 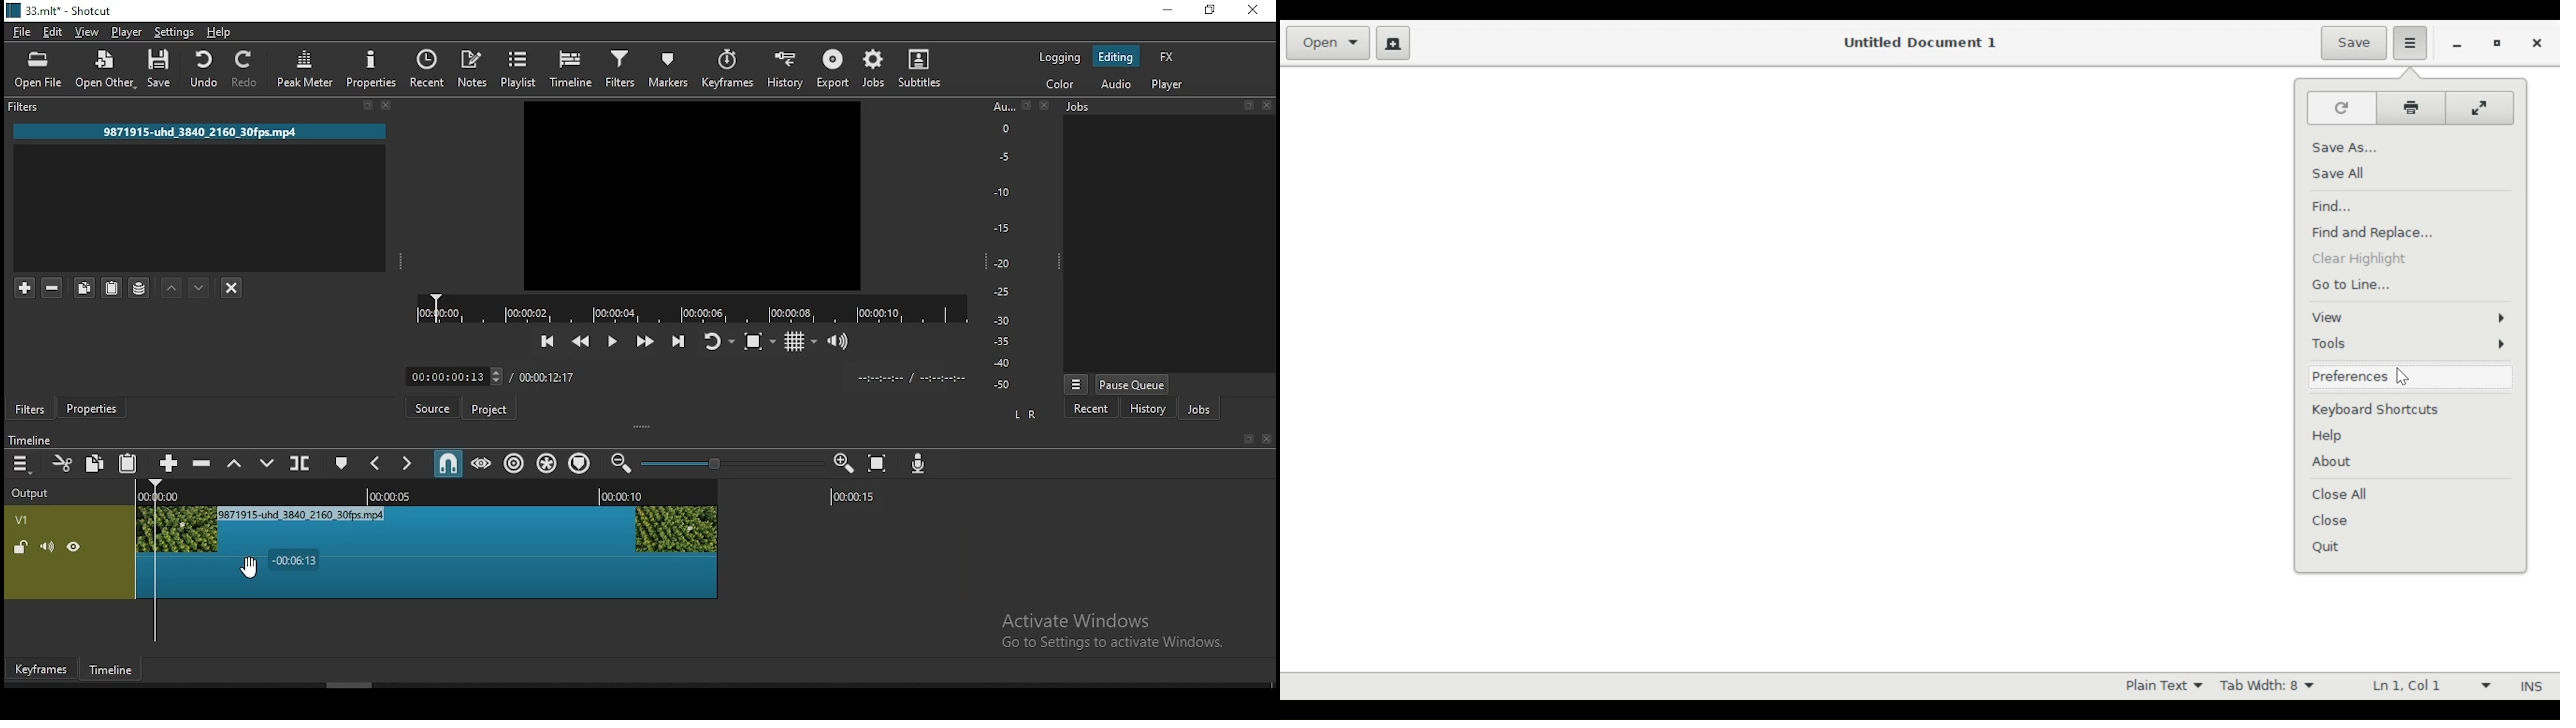 I want to click on minimize, so click(x=1167, y=11).